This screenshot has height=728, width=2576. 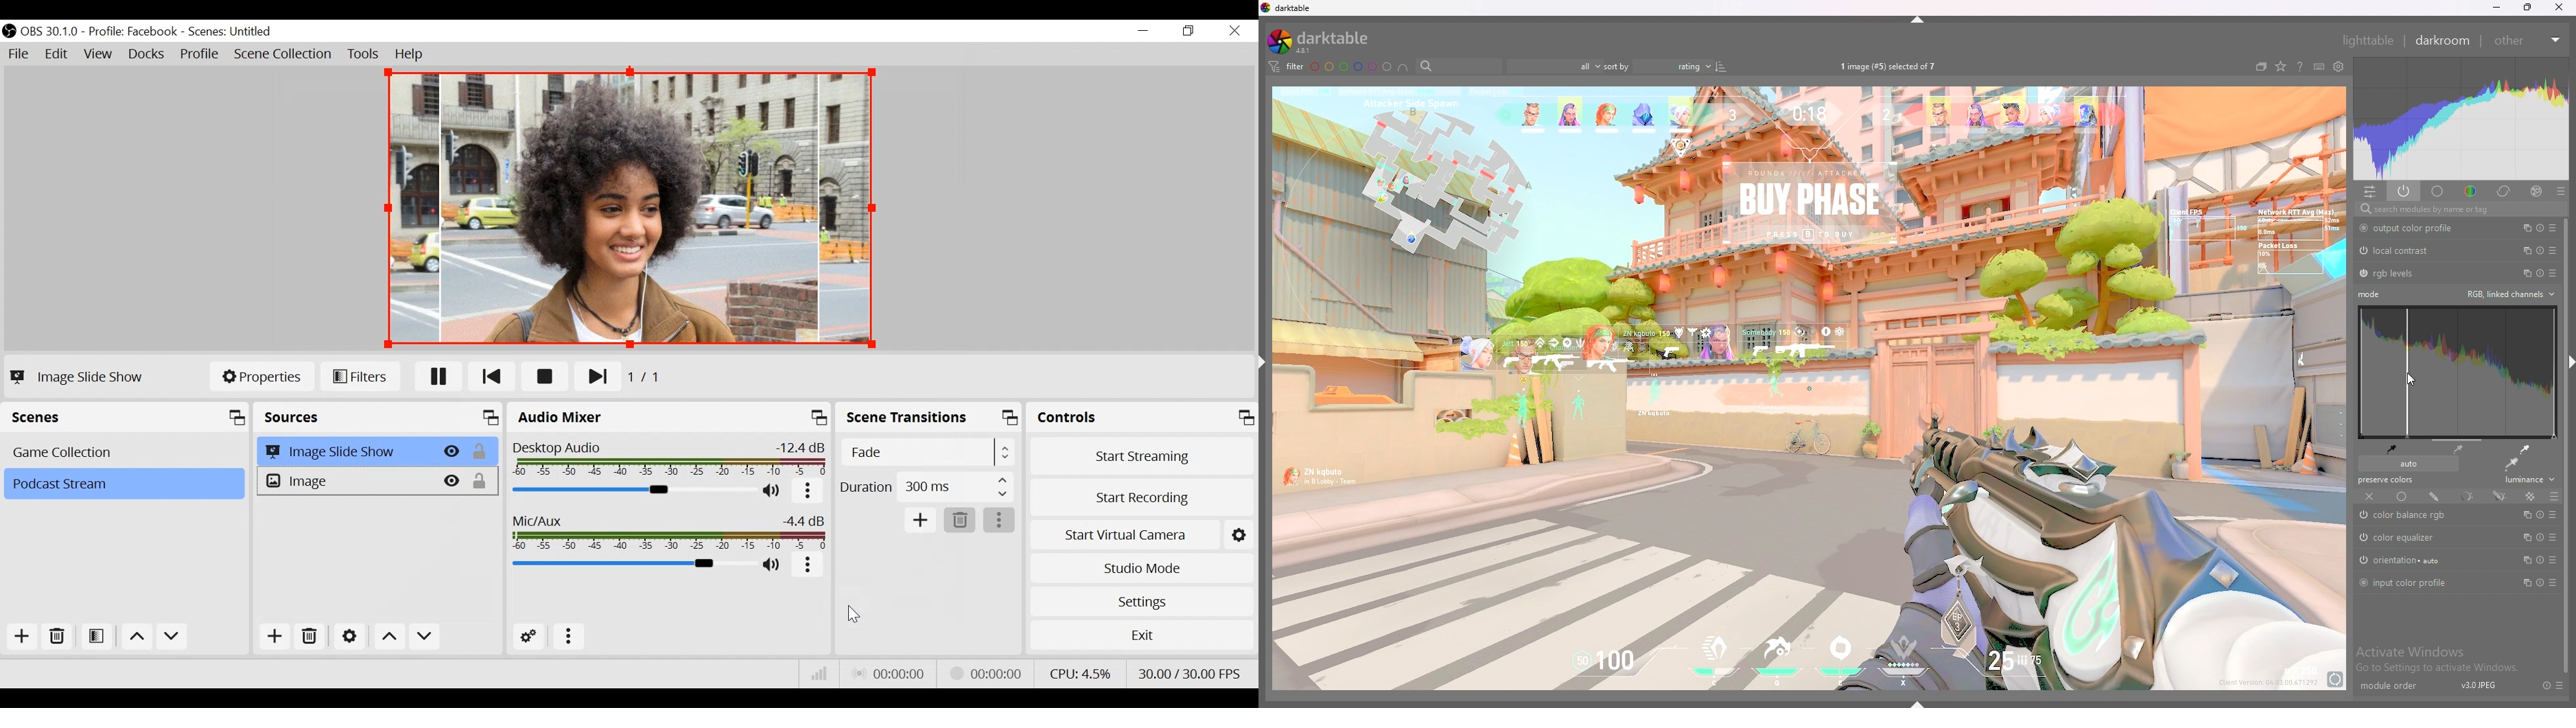 I want to click on Help, so click(x=410, y=54).